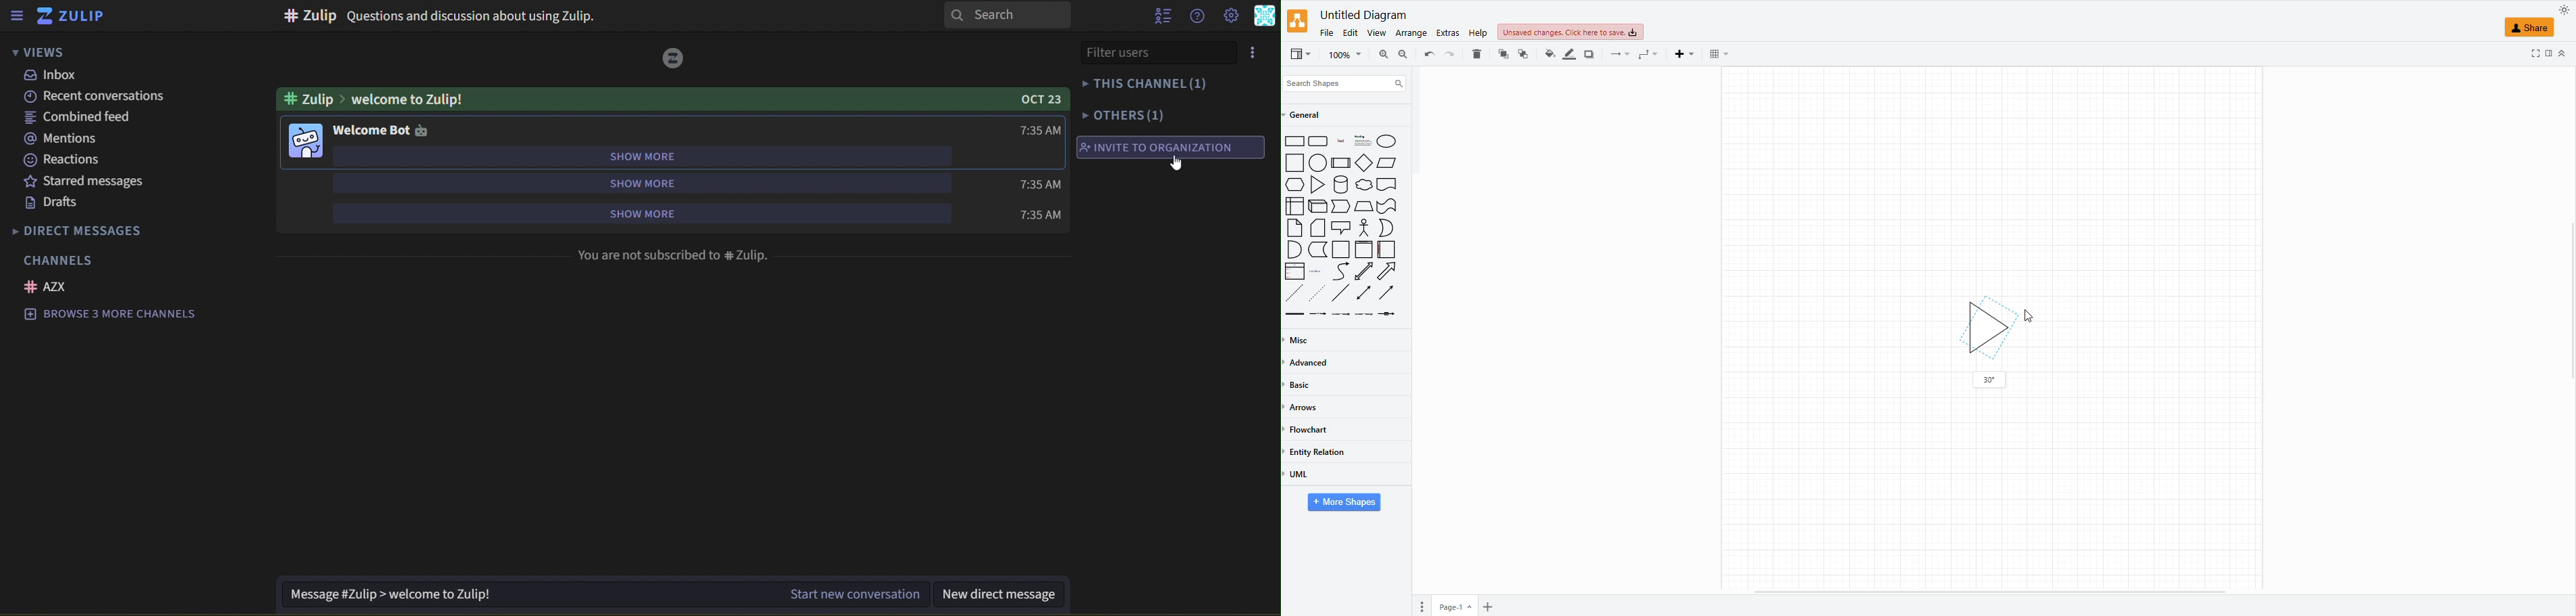 The image size is (2576, 616). Describe the element at coordinates (1683, 55) in the screenshot. I see `insert ` at that location.